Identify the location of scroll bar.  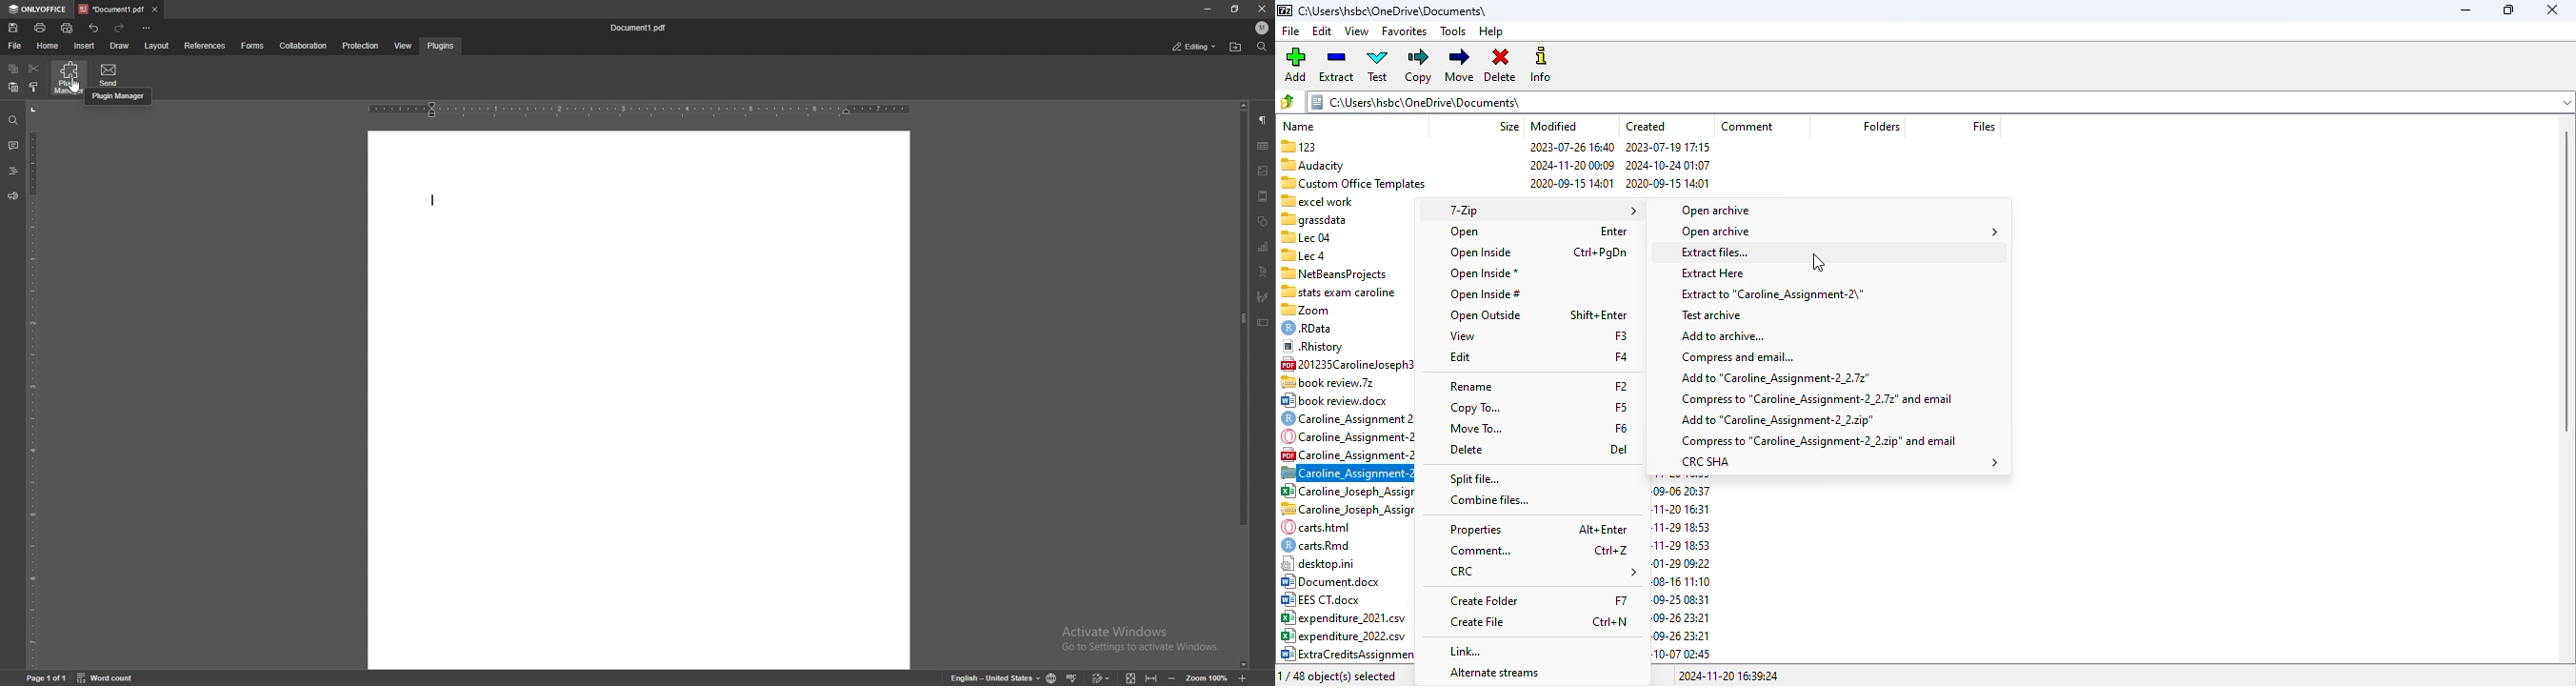
(1242, 384).